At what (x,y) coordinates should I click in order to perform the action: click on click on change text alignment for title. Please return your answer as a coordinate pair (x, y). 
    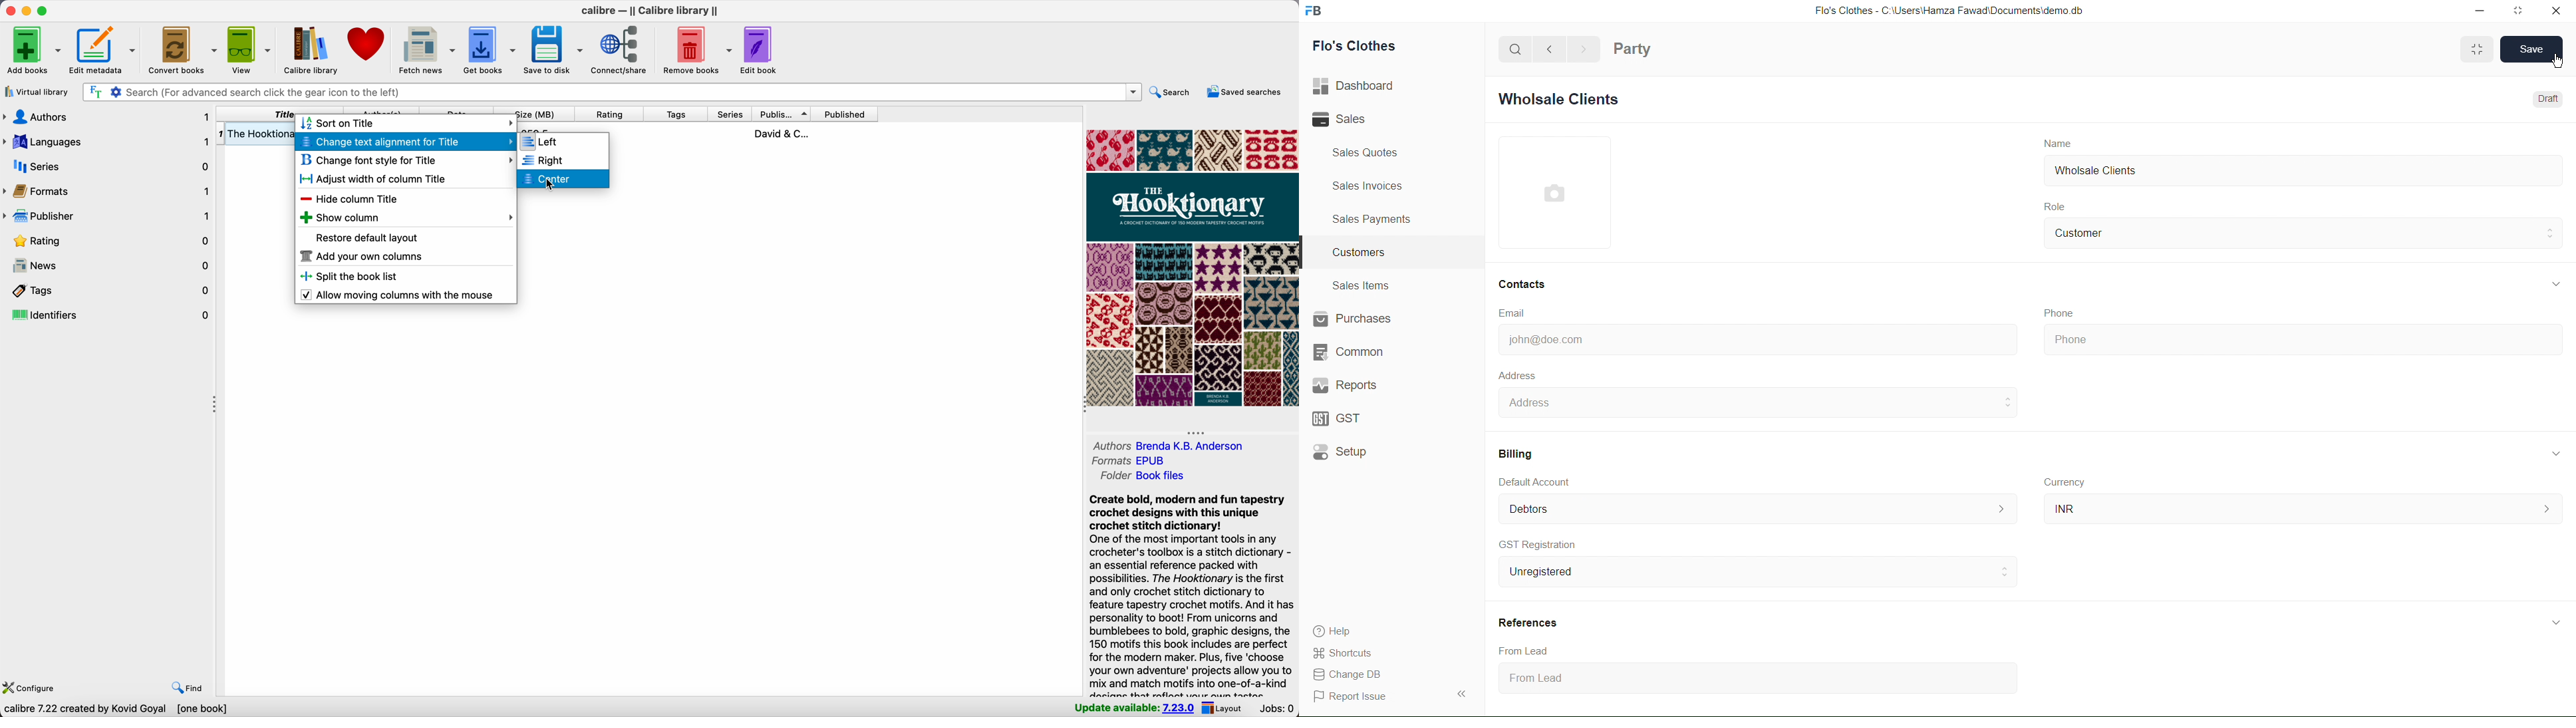
    Looking at the image, I should click on (405, 142).